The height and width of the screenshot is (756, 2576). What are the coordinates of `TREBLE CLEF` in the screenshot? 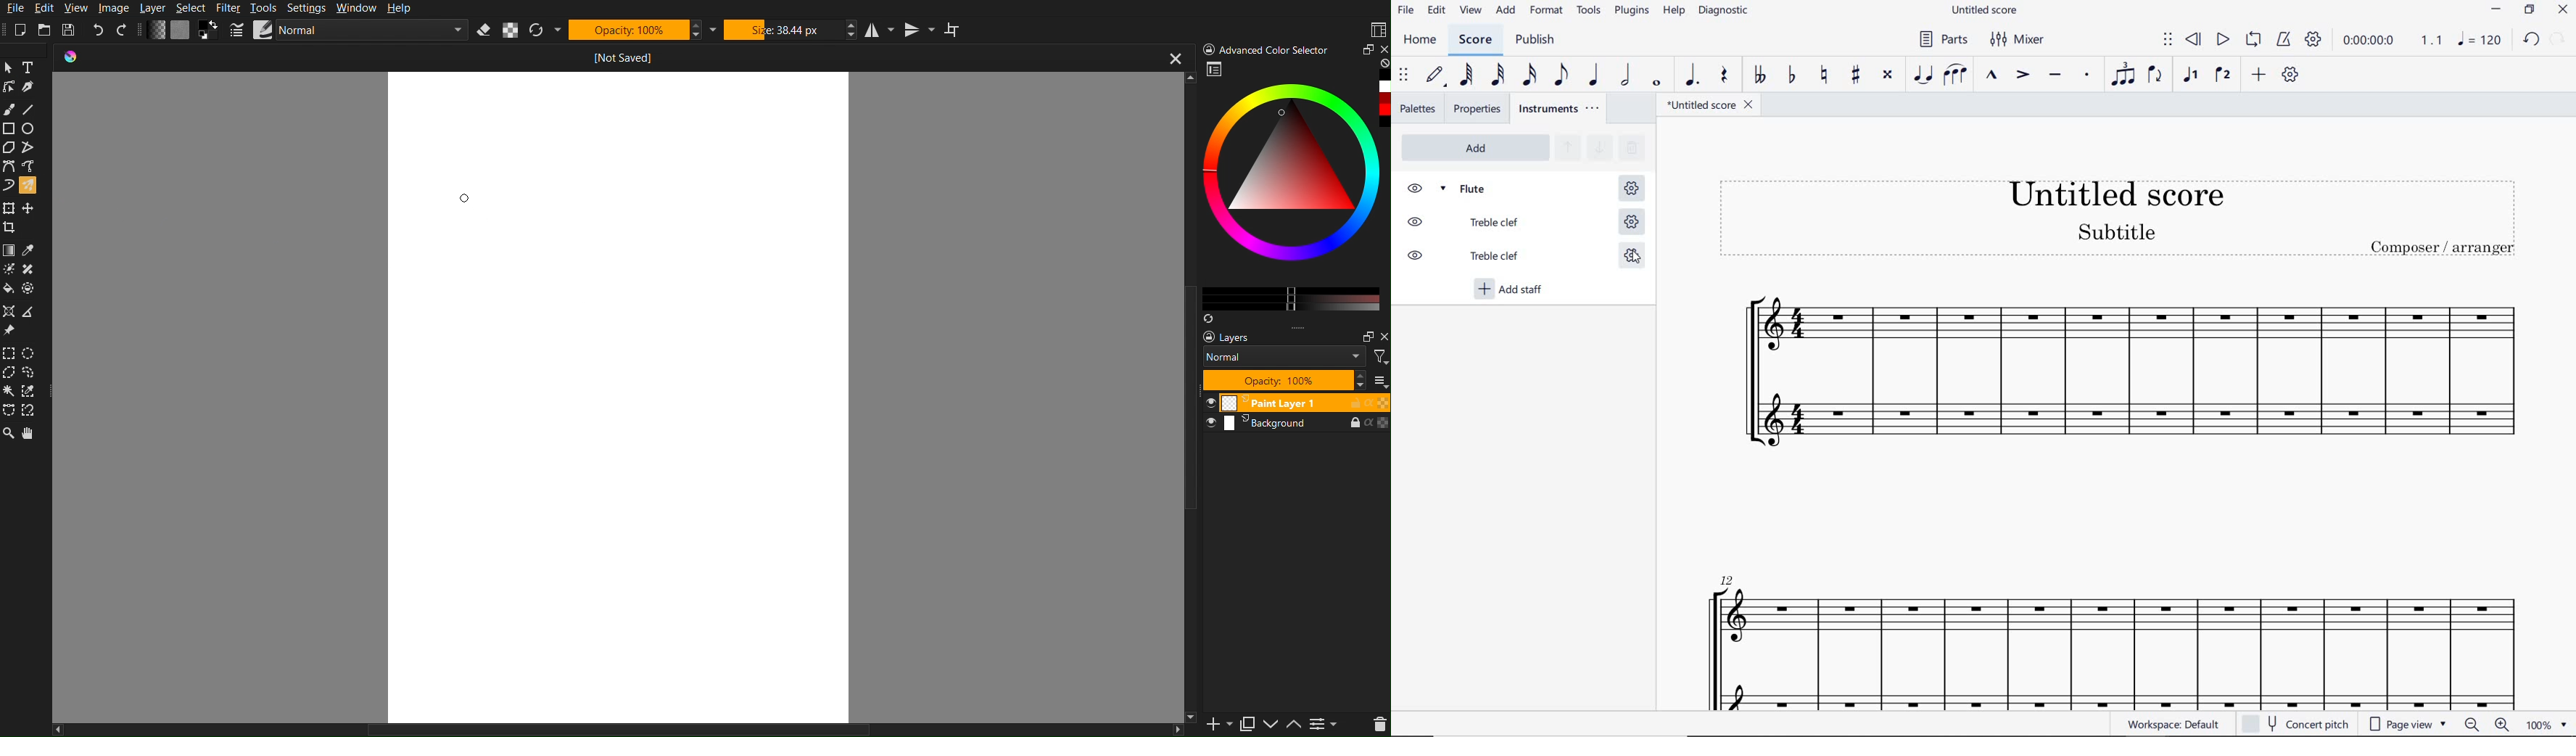 It's located at (1478, 258).